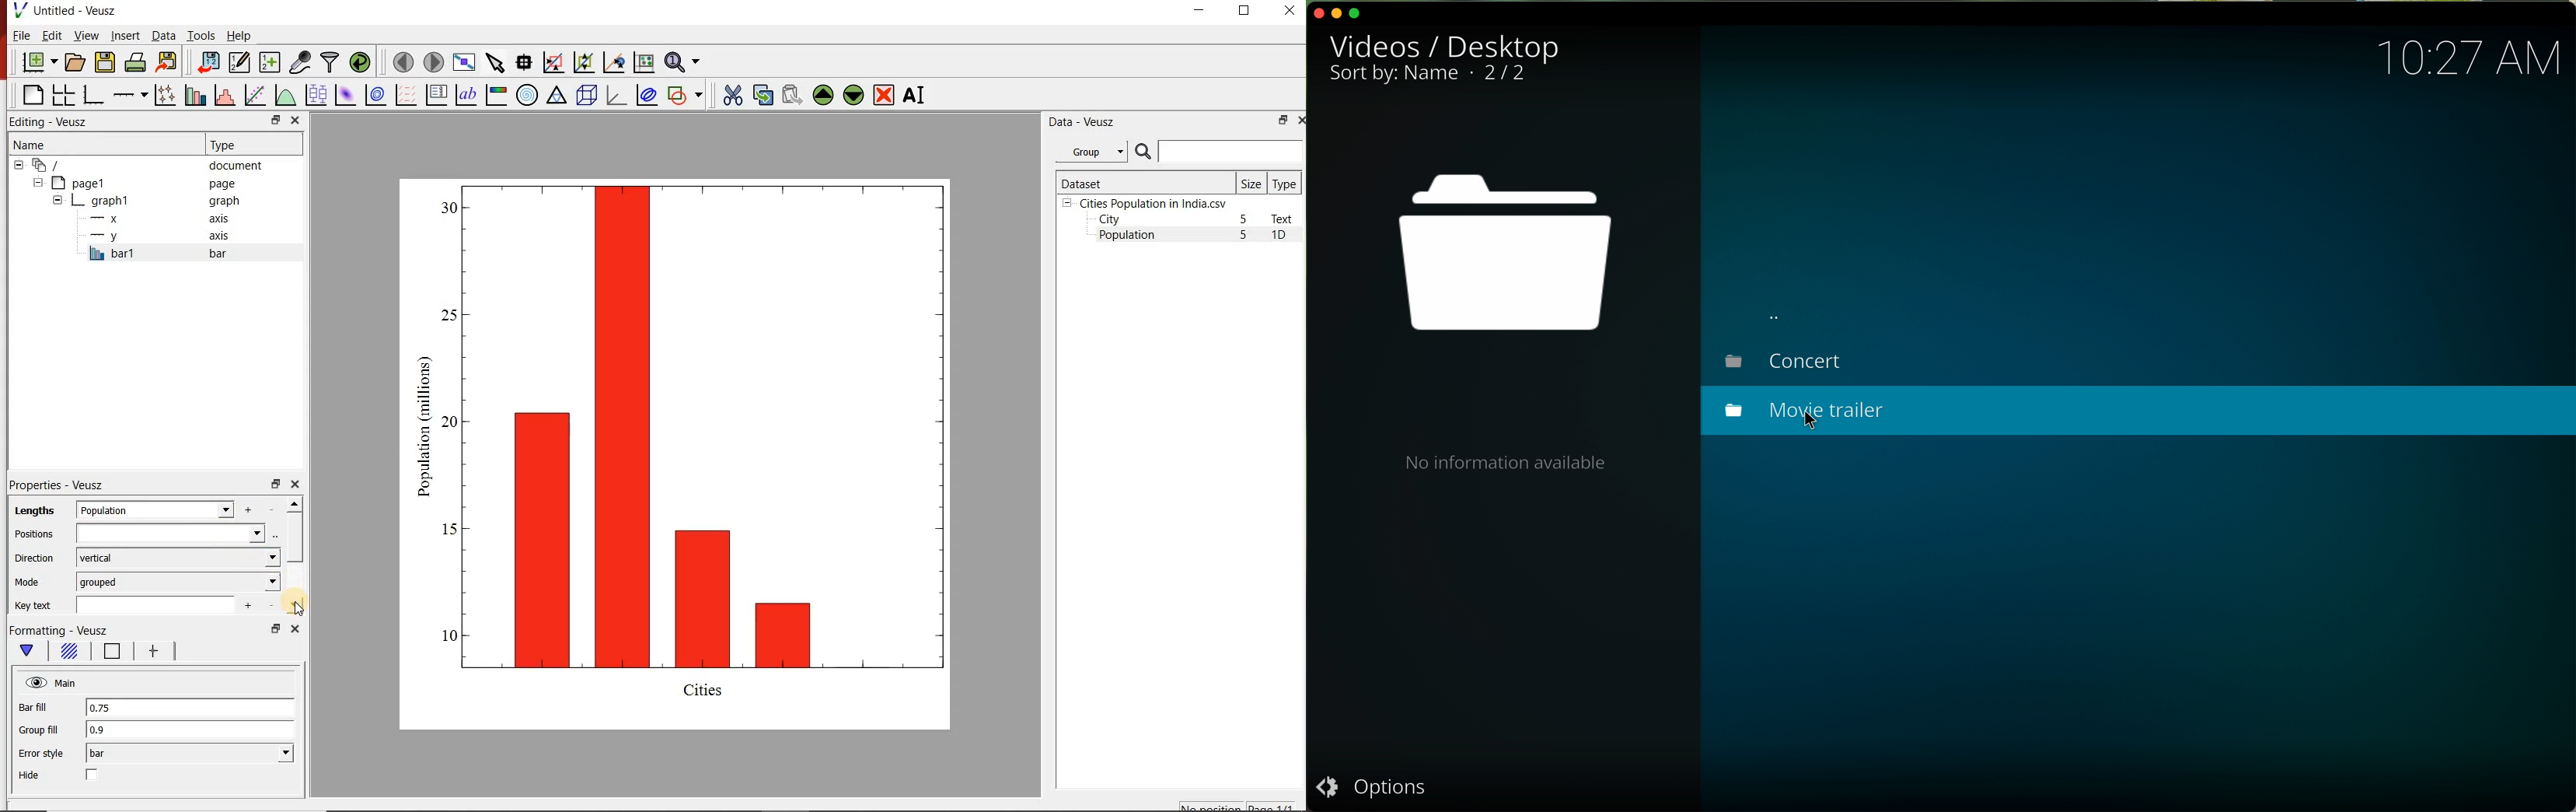 This screenshot has height=812, width=2576. What do you see at coordinates (22, 35) in the screenshot?
I see `File` at bounding box center [22, 35].